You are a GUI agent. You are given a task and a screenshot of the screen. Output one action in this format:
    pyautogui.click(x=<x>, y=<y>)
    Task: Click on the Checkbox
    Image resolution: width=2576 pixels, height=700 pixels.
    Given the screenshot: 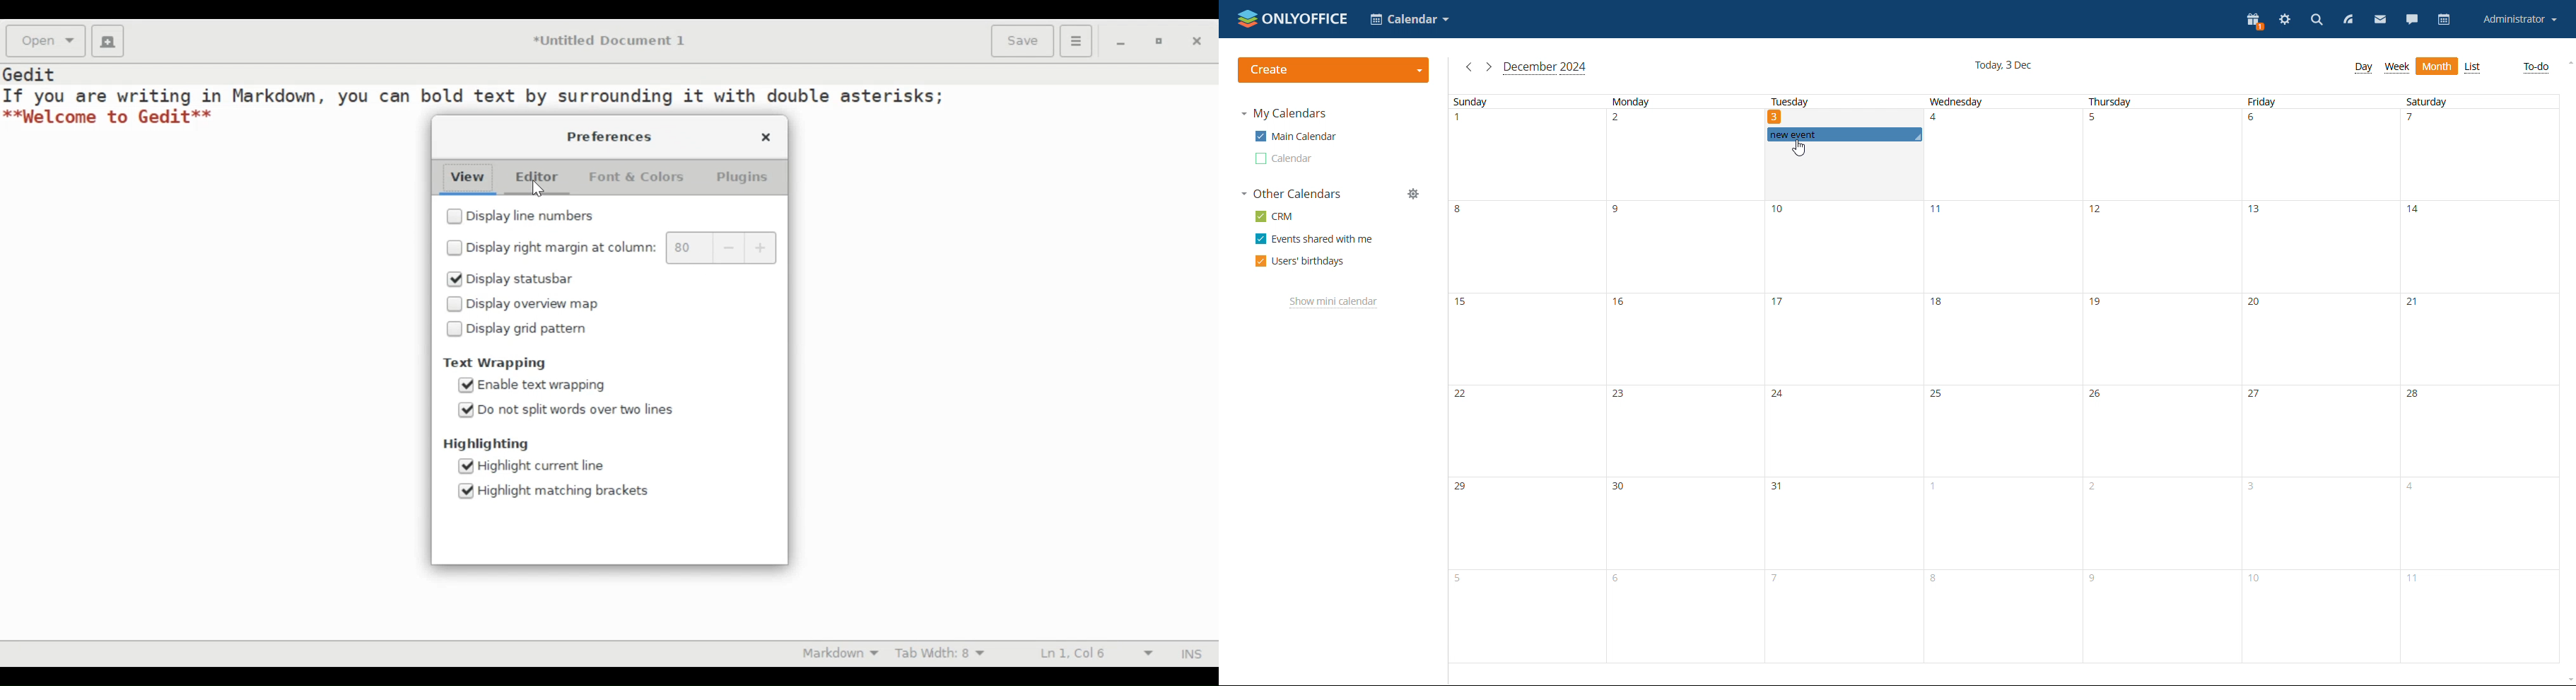 What is the action you would take?
    pyautogui.click(x=455, y=304)
    